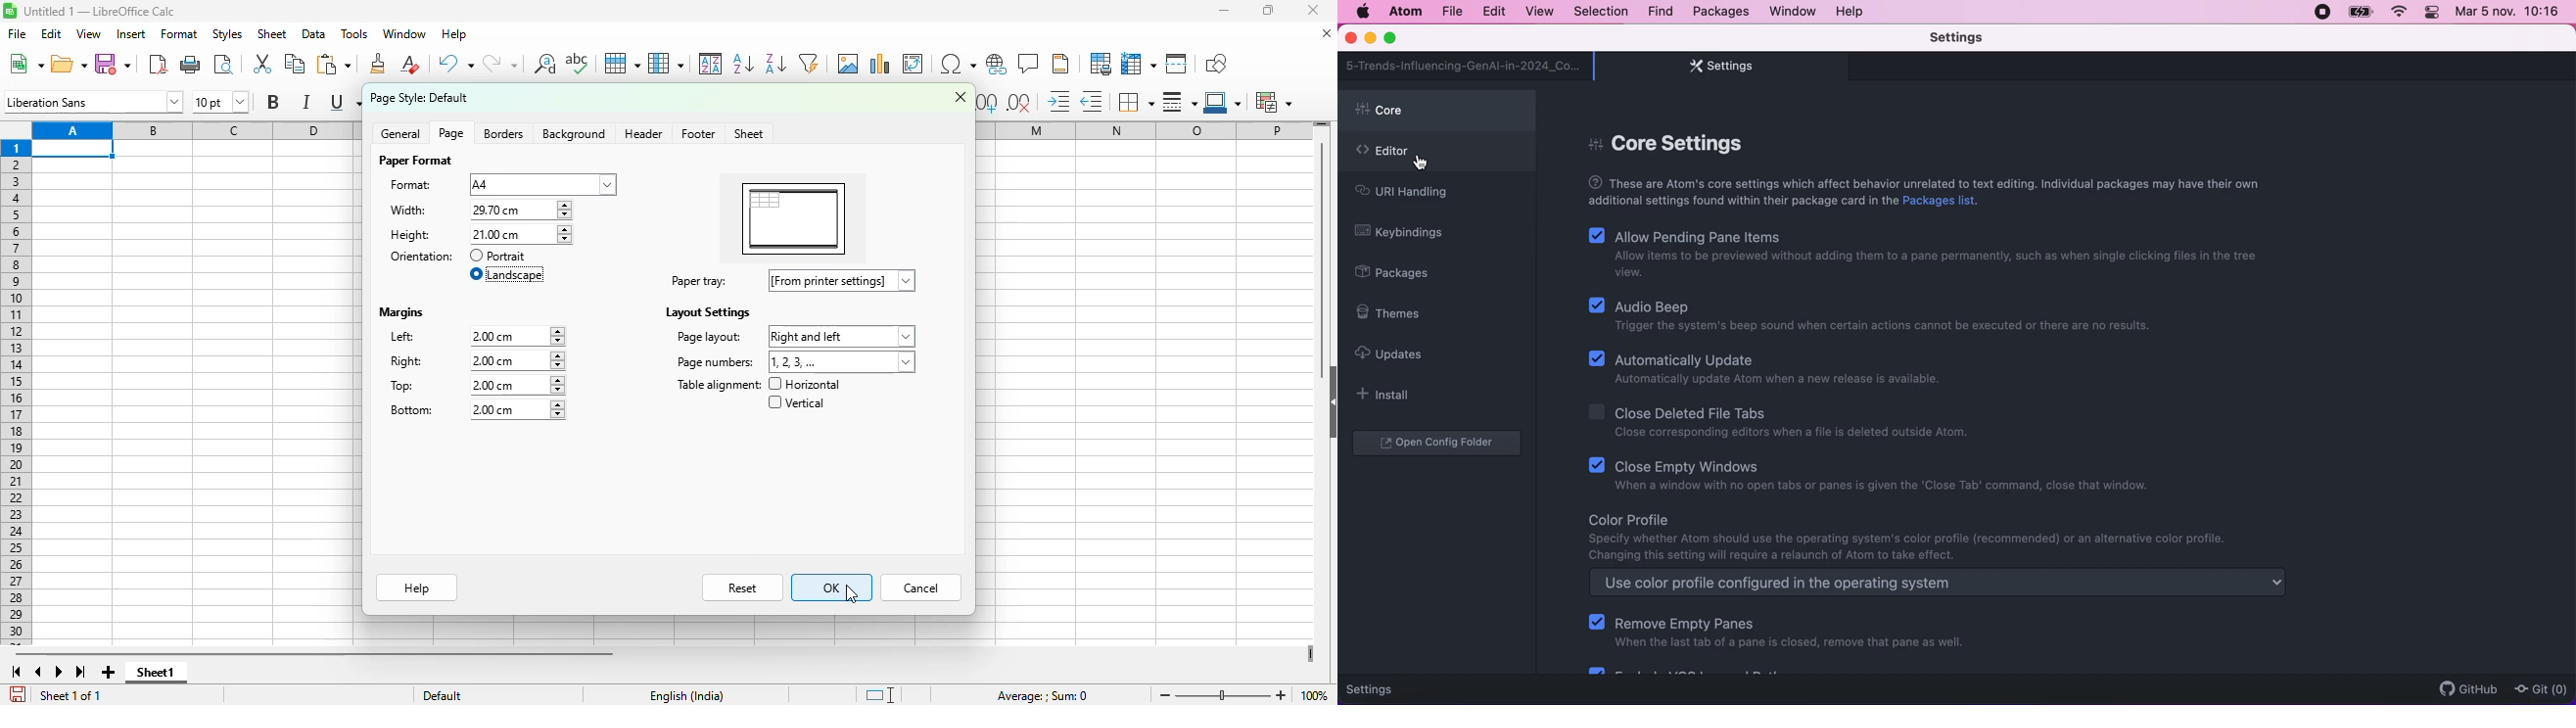 Image resolution: width=2576 pixels, height=728 pixels. I want to click on scroll to next sheet, so click(59, 672).